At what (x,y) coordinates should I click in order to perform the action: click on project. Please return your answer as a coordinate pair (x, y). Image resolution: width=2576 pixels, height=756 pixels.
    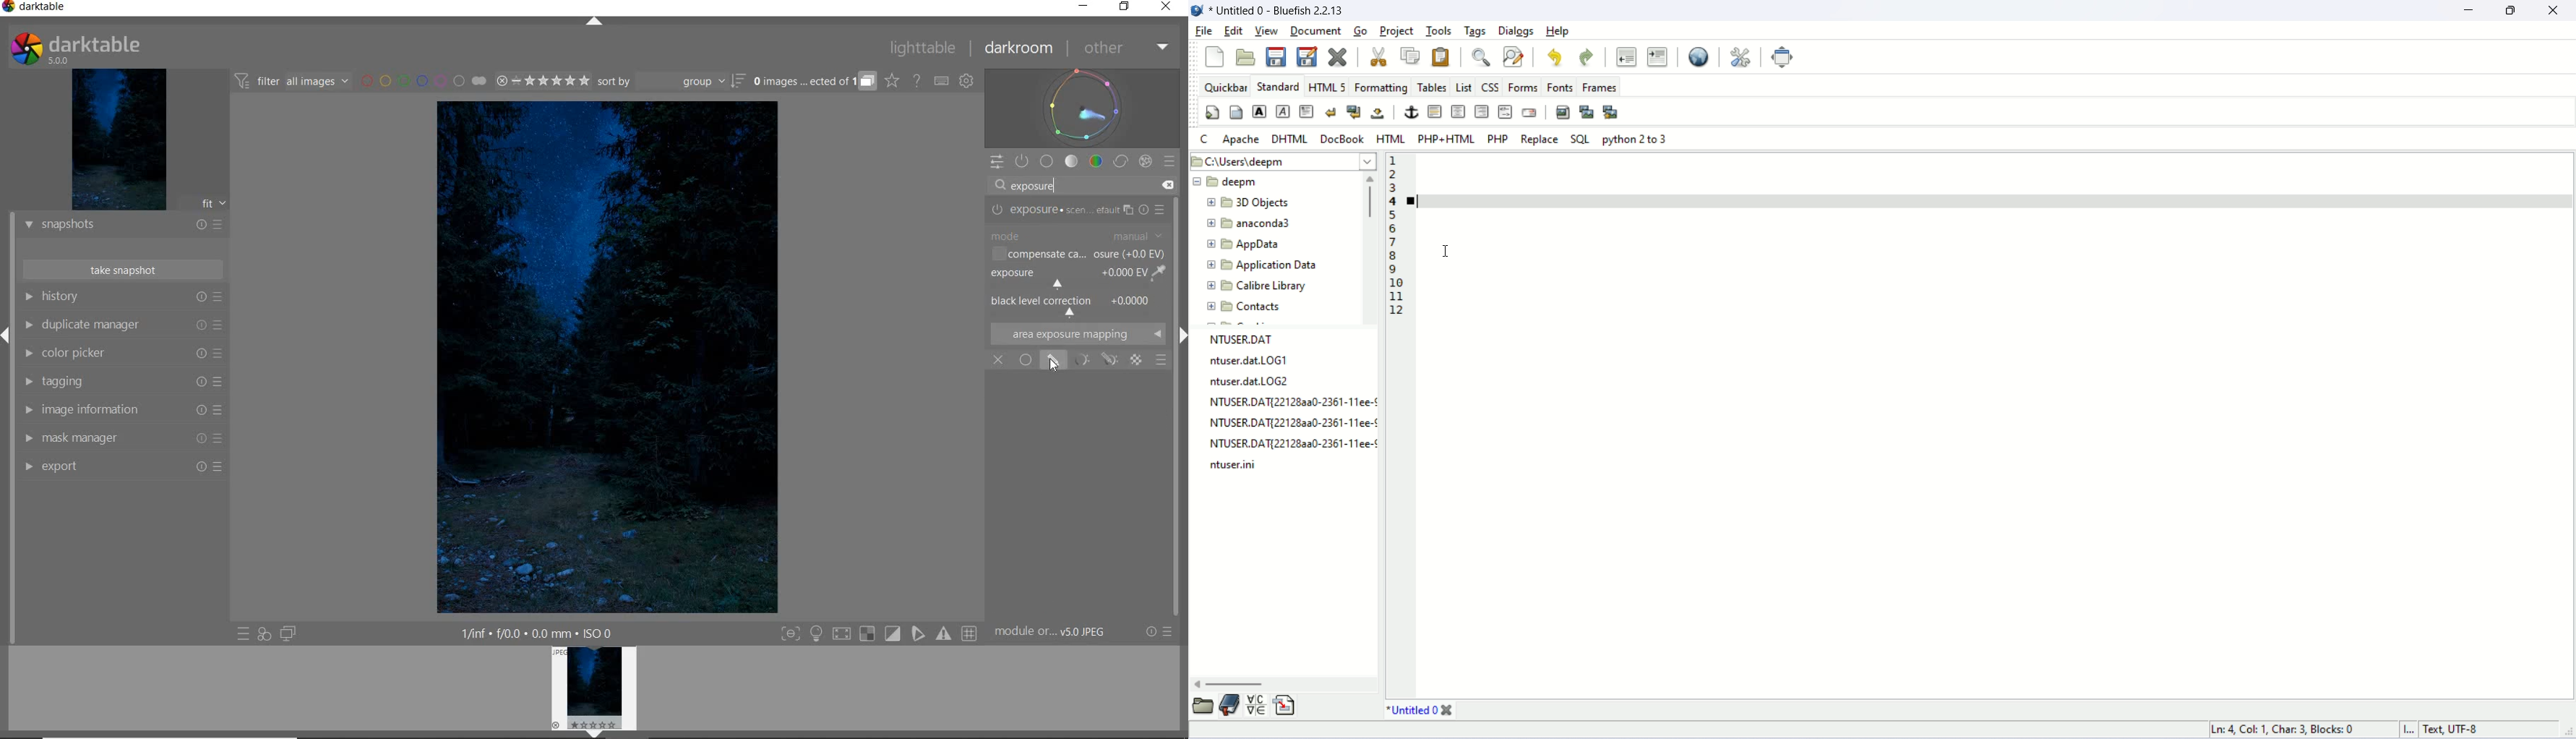
    Looking at the image, I should click on (1395, 30).